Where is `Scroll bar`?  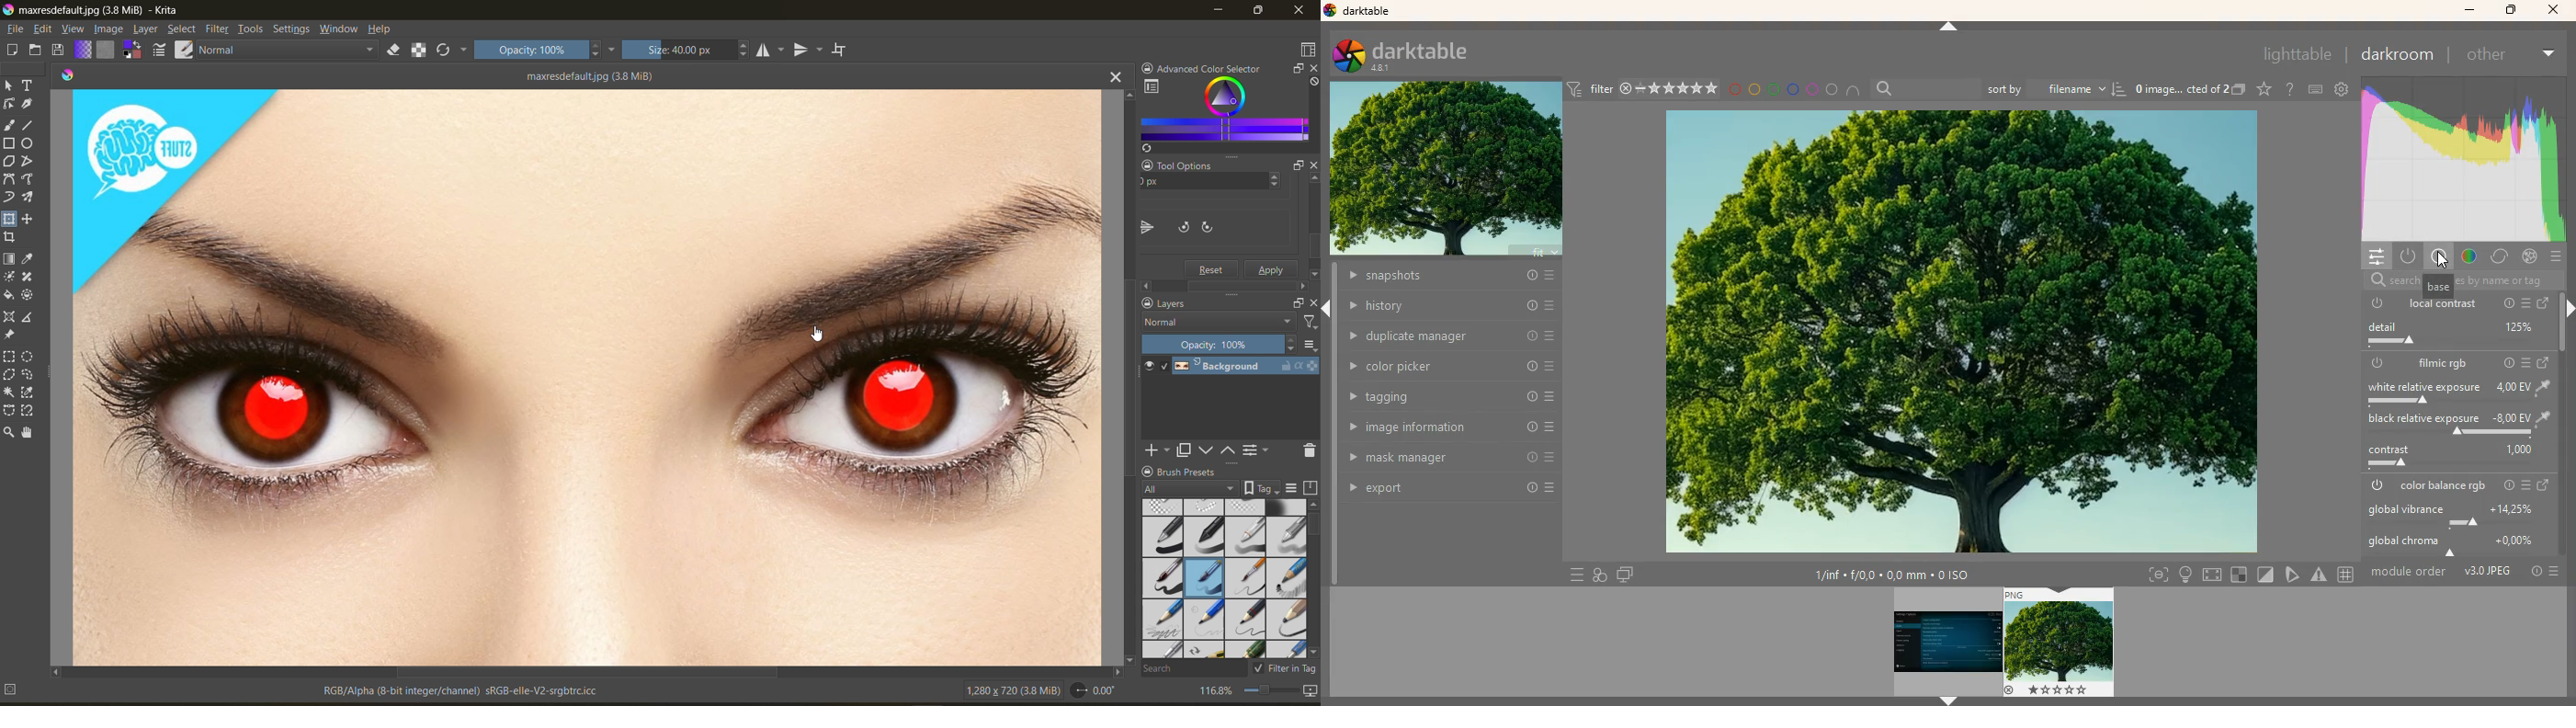 Scroll bar is located at coordinates (1224, 286).